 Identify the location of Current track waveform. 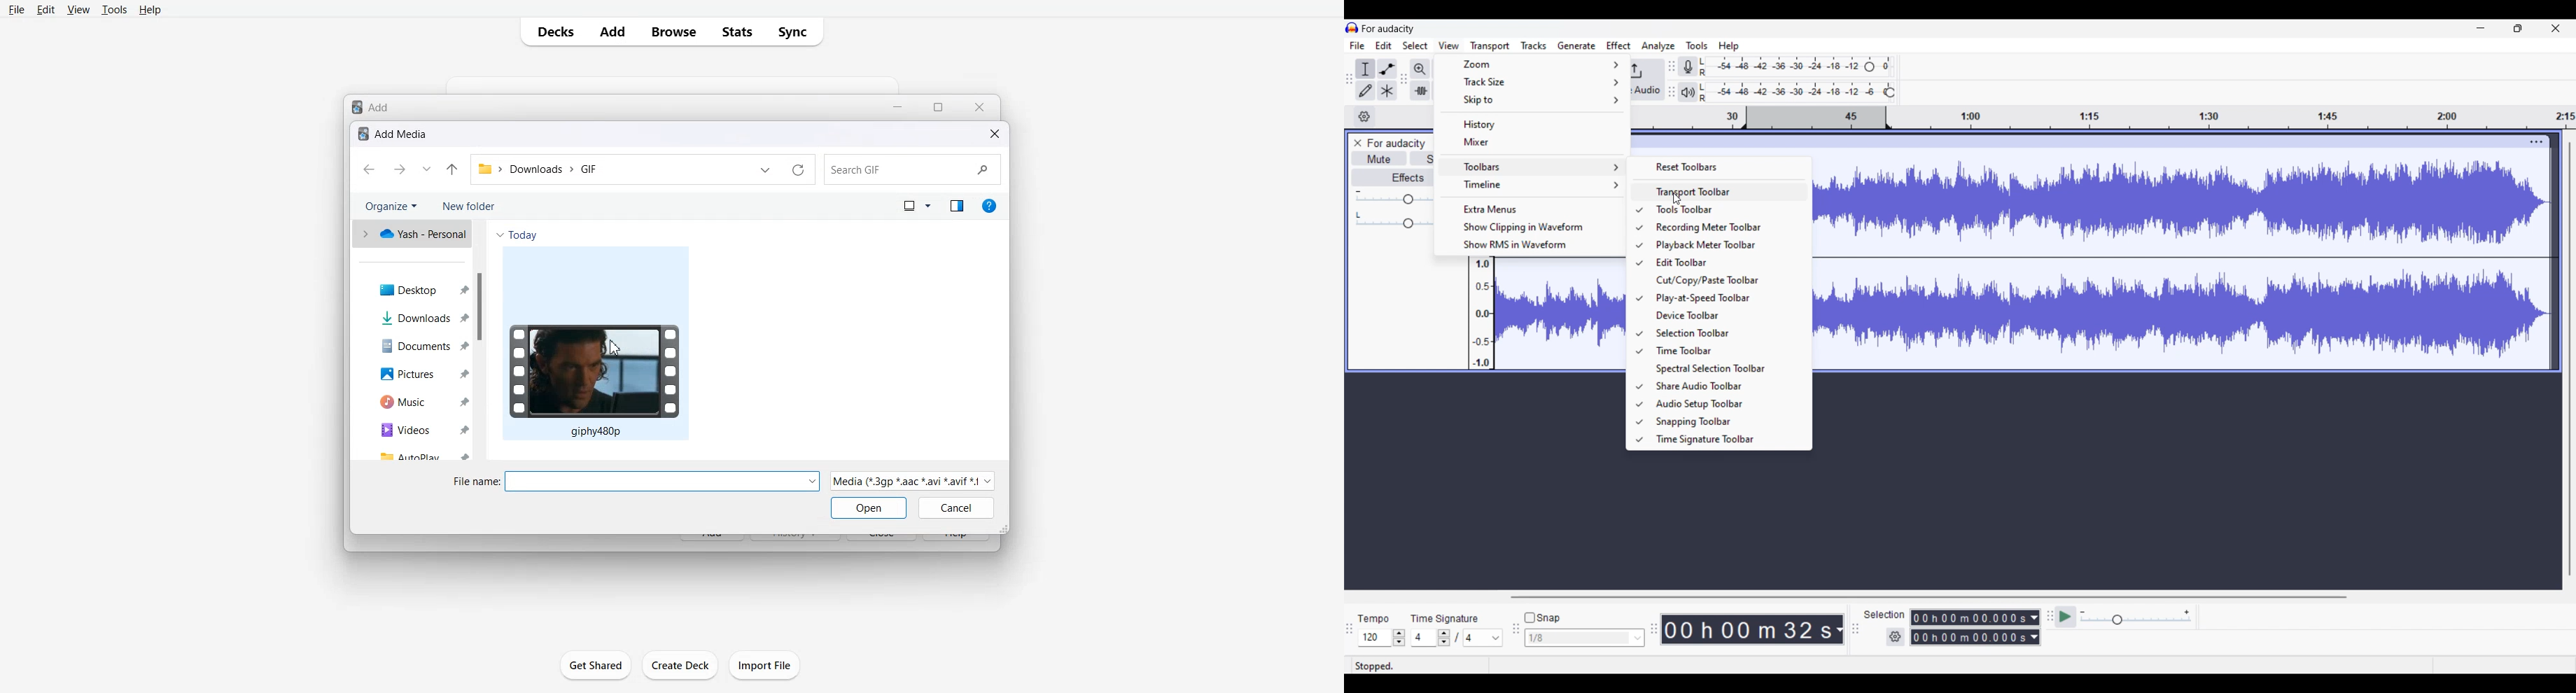
(2170, 259).